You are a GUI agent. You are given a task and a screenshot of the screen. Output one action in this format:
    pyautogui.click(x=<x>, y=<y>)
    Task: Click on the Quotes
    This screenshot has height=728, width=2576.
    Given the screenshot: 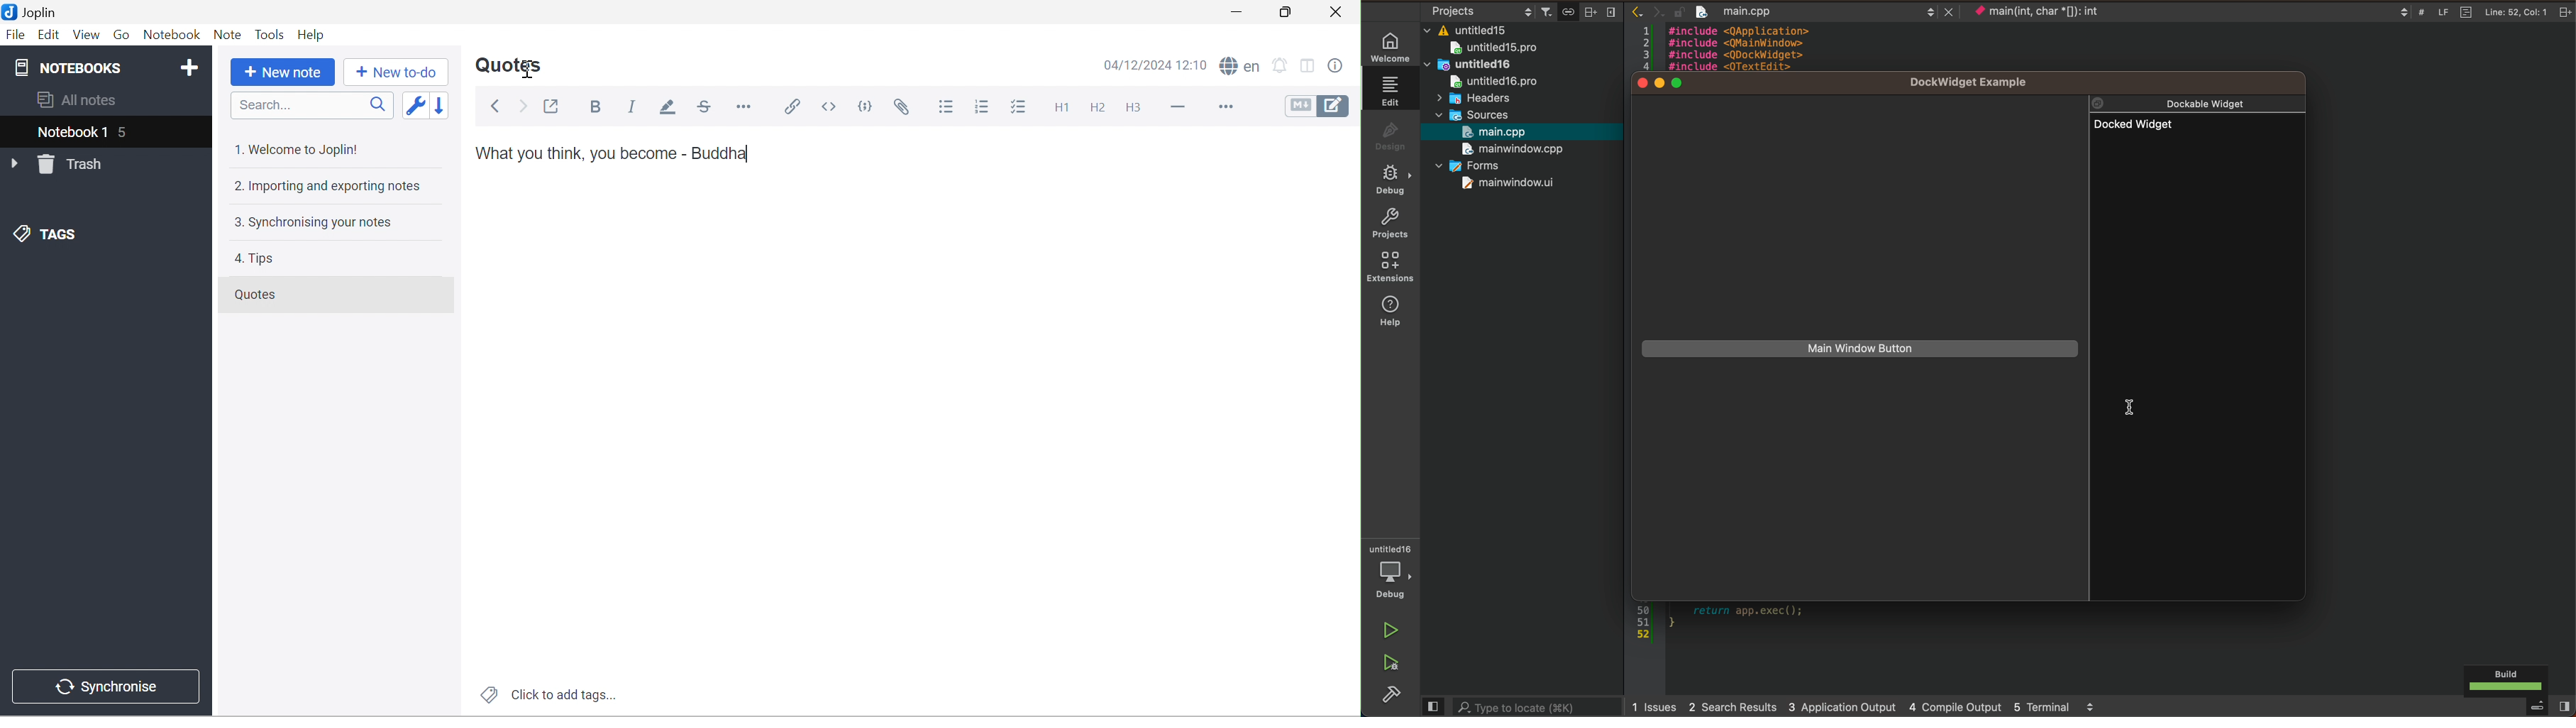 What is the action you would take?
    pyautogui.click(x=255, y=294)
    